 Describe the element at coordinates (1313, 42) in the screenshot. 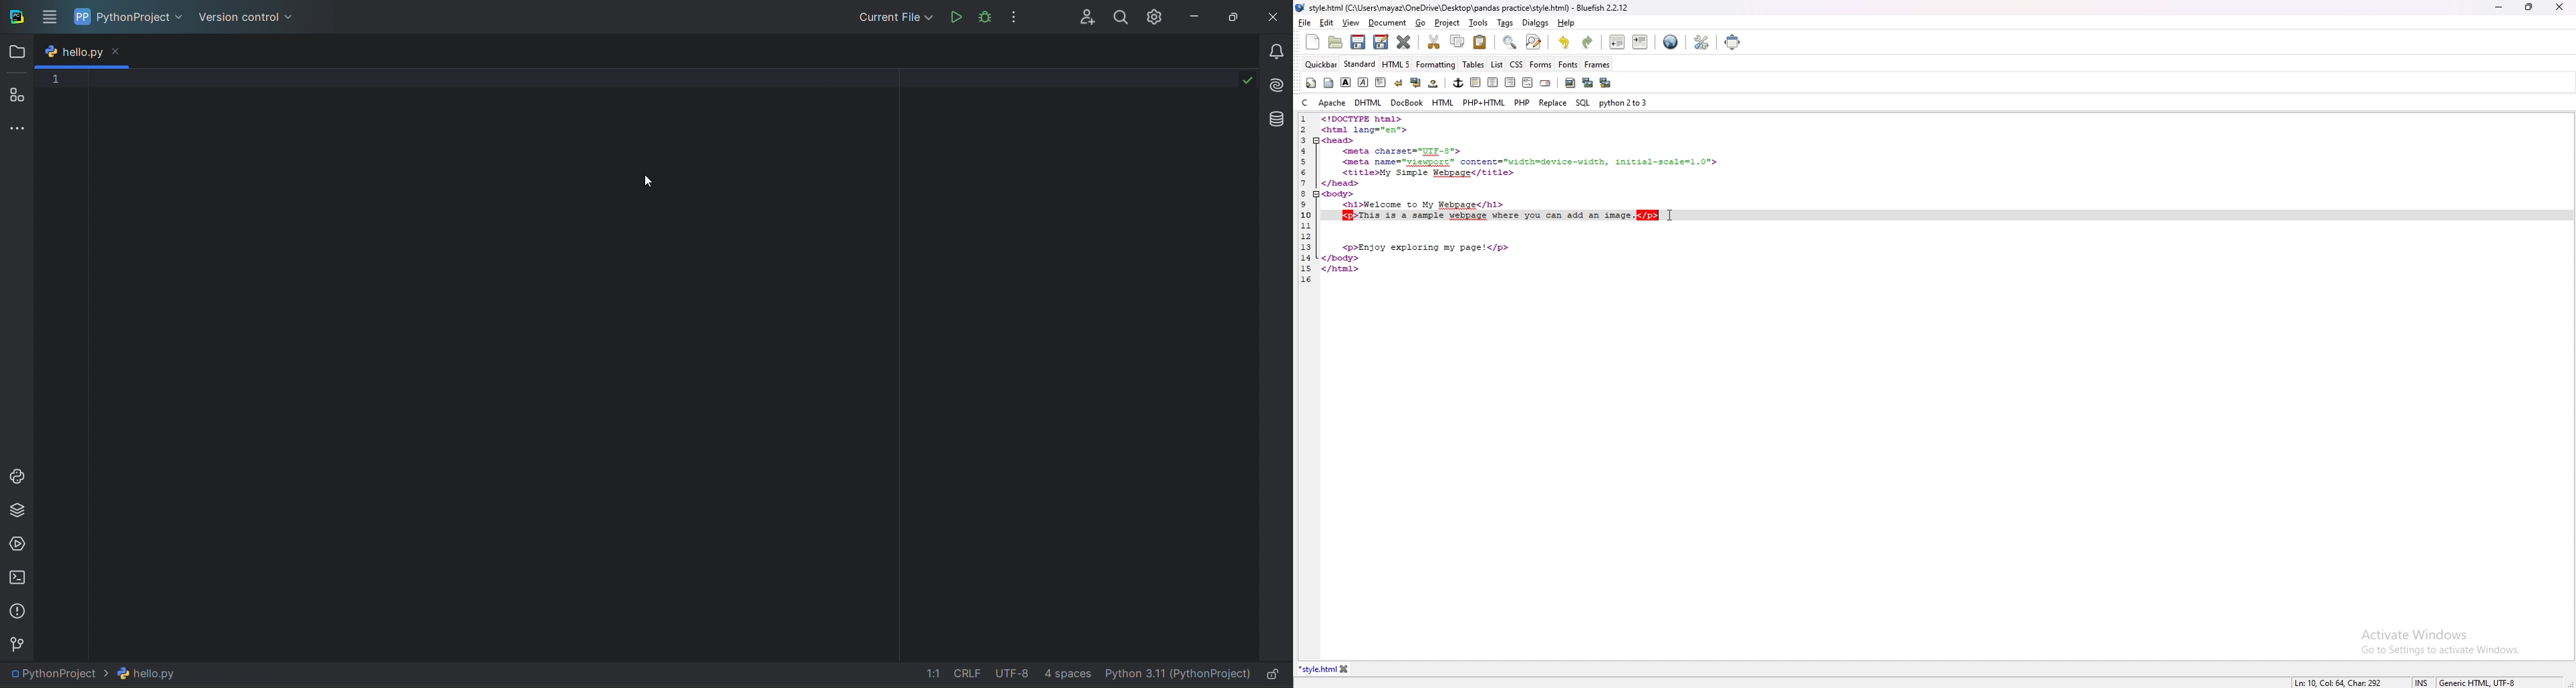

I see `new` at that location.